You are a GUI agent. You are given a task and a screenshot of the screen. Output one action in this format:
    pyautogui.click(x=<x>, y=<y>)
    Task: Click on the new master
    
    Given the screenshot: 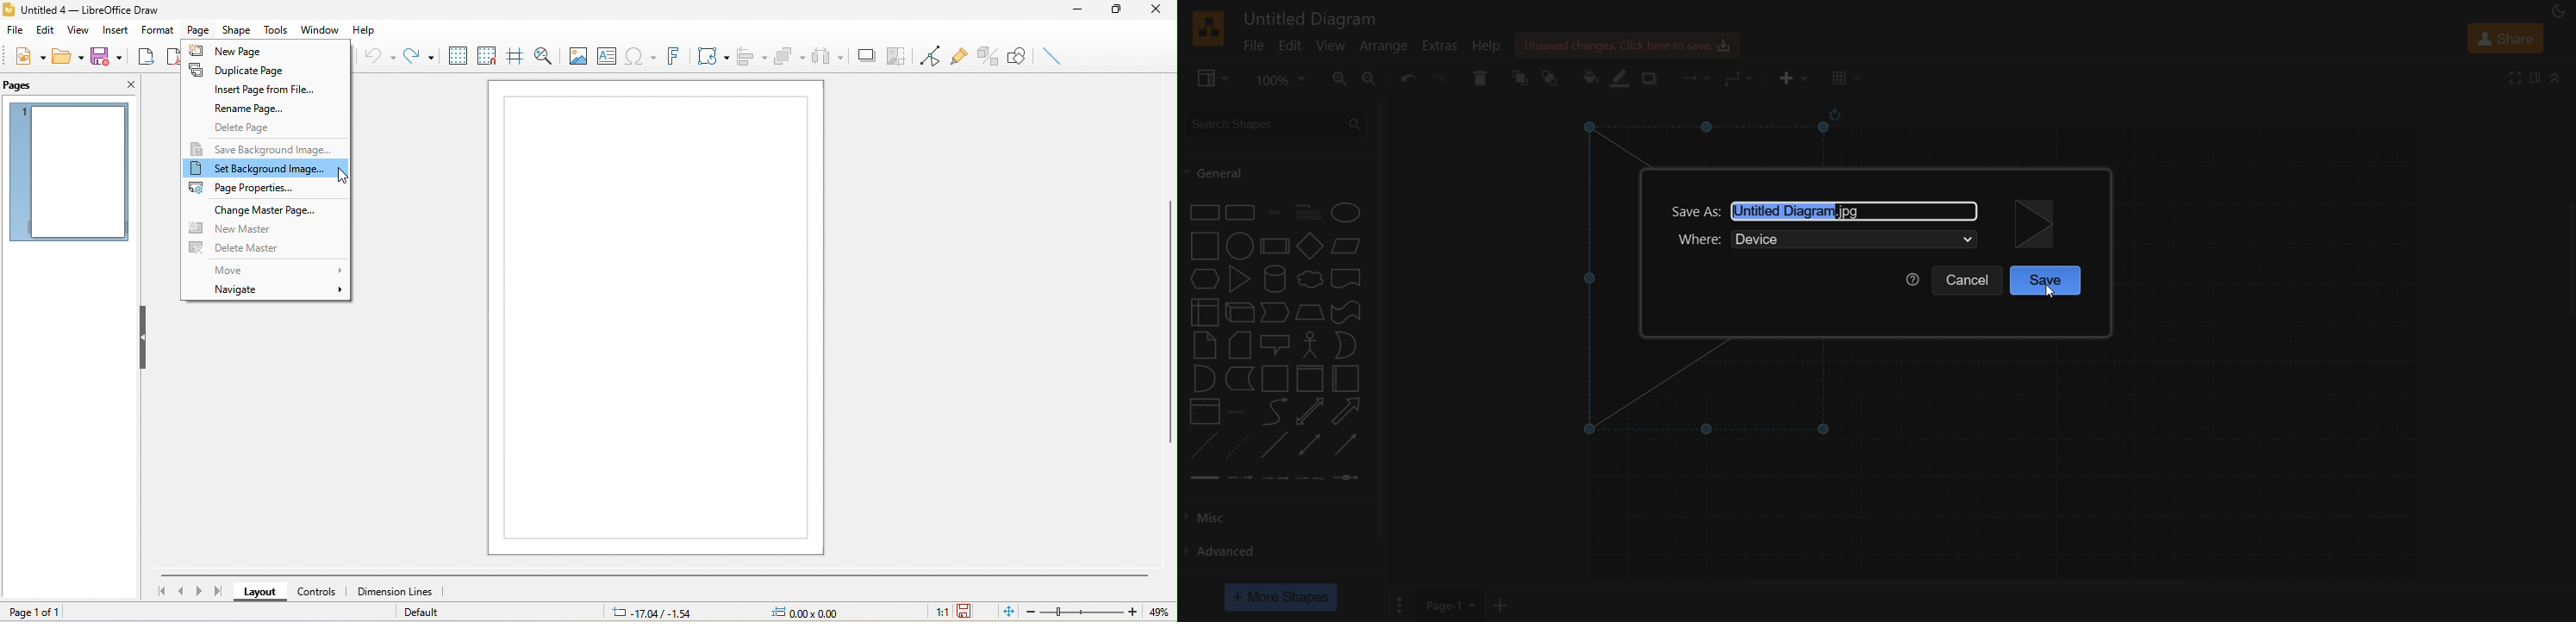 What is the action you would take?
    pyautogui.click(x=243, y=229)
    